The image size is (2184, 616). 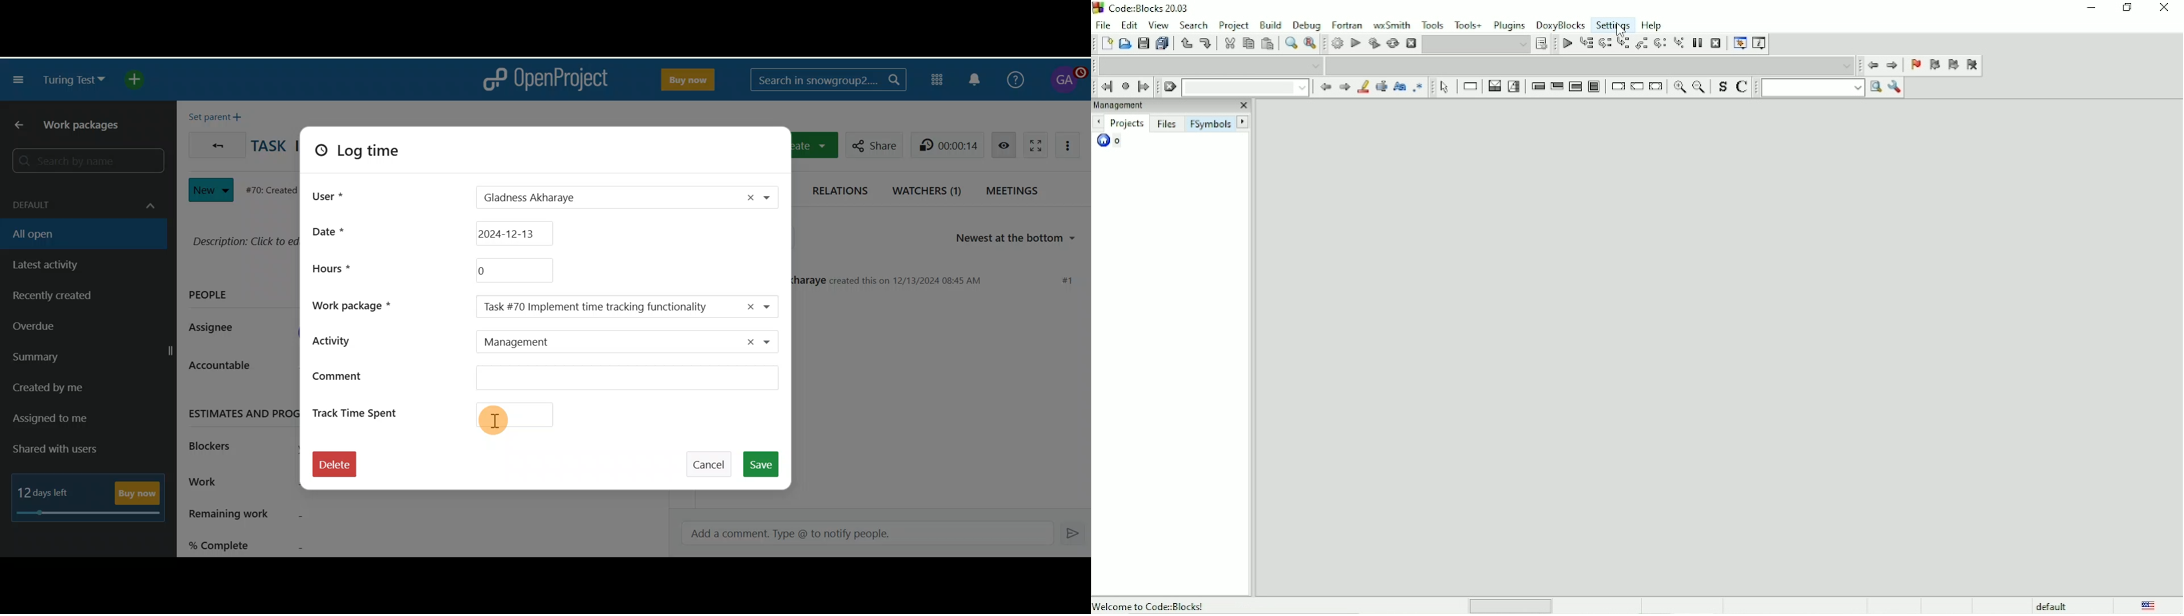 I want to click on Match case, so click(x=1399, y=87).